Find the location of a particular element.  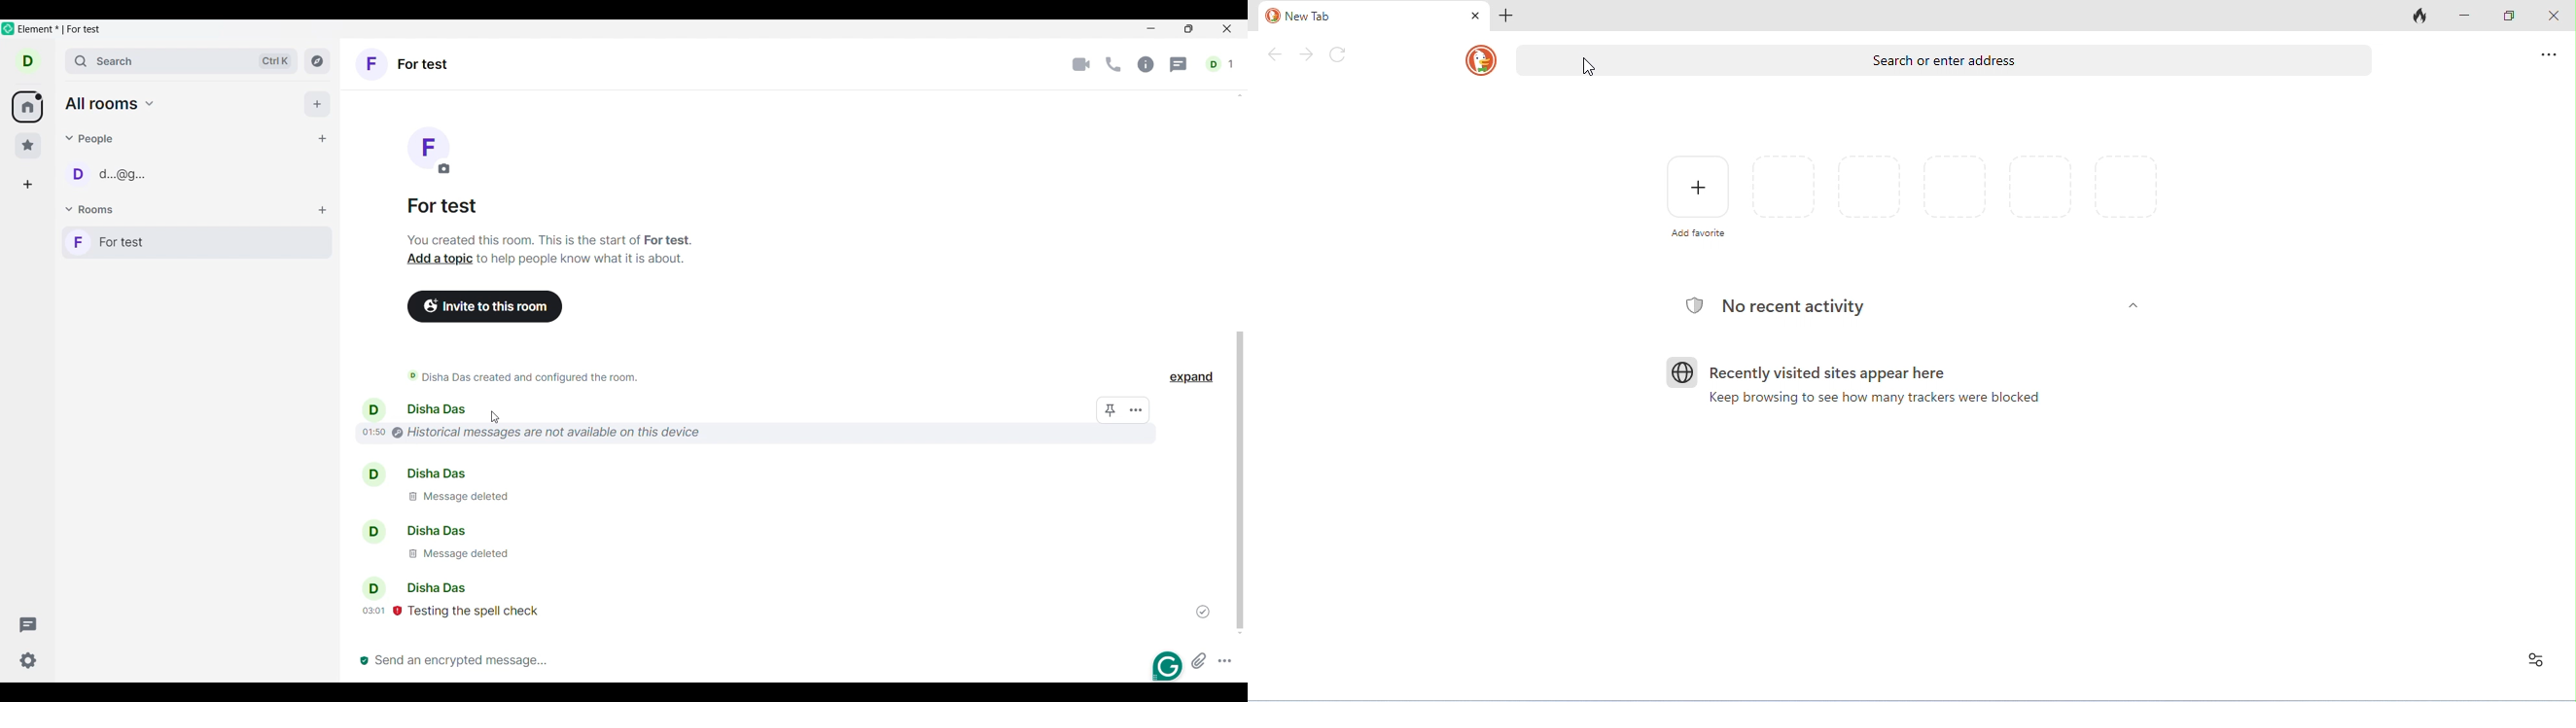

everyone in this room is verified is located at coordinates (362, 657).